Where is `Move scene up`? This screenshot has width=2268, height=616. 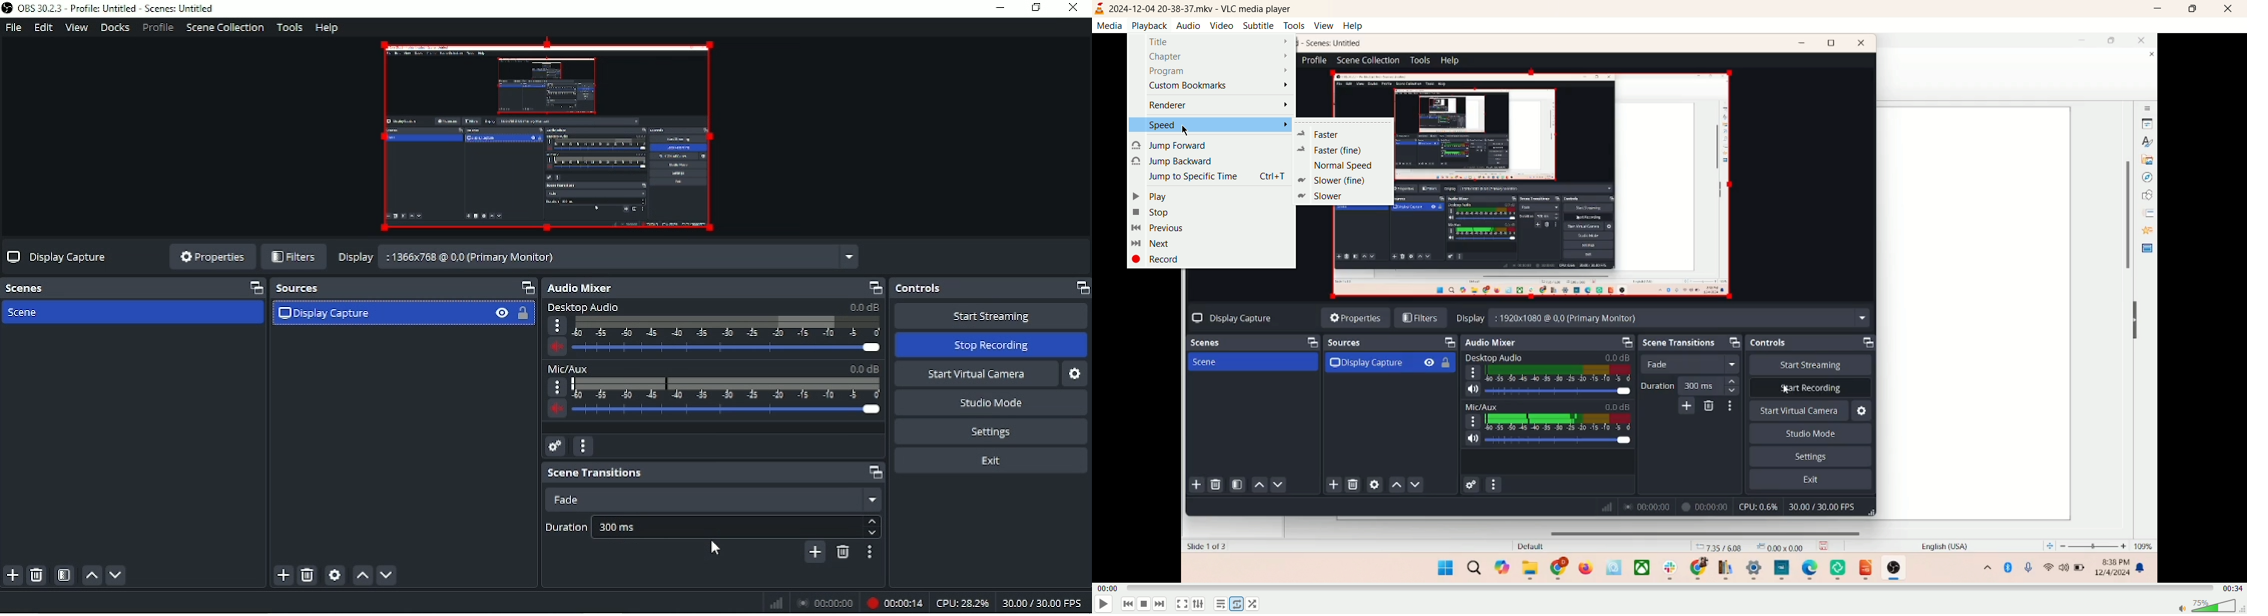 Move scene up is located at coordinates (92, 575).